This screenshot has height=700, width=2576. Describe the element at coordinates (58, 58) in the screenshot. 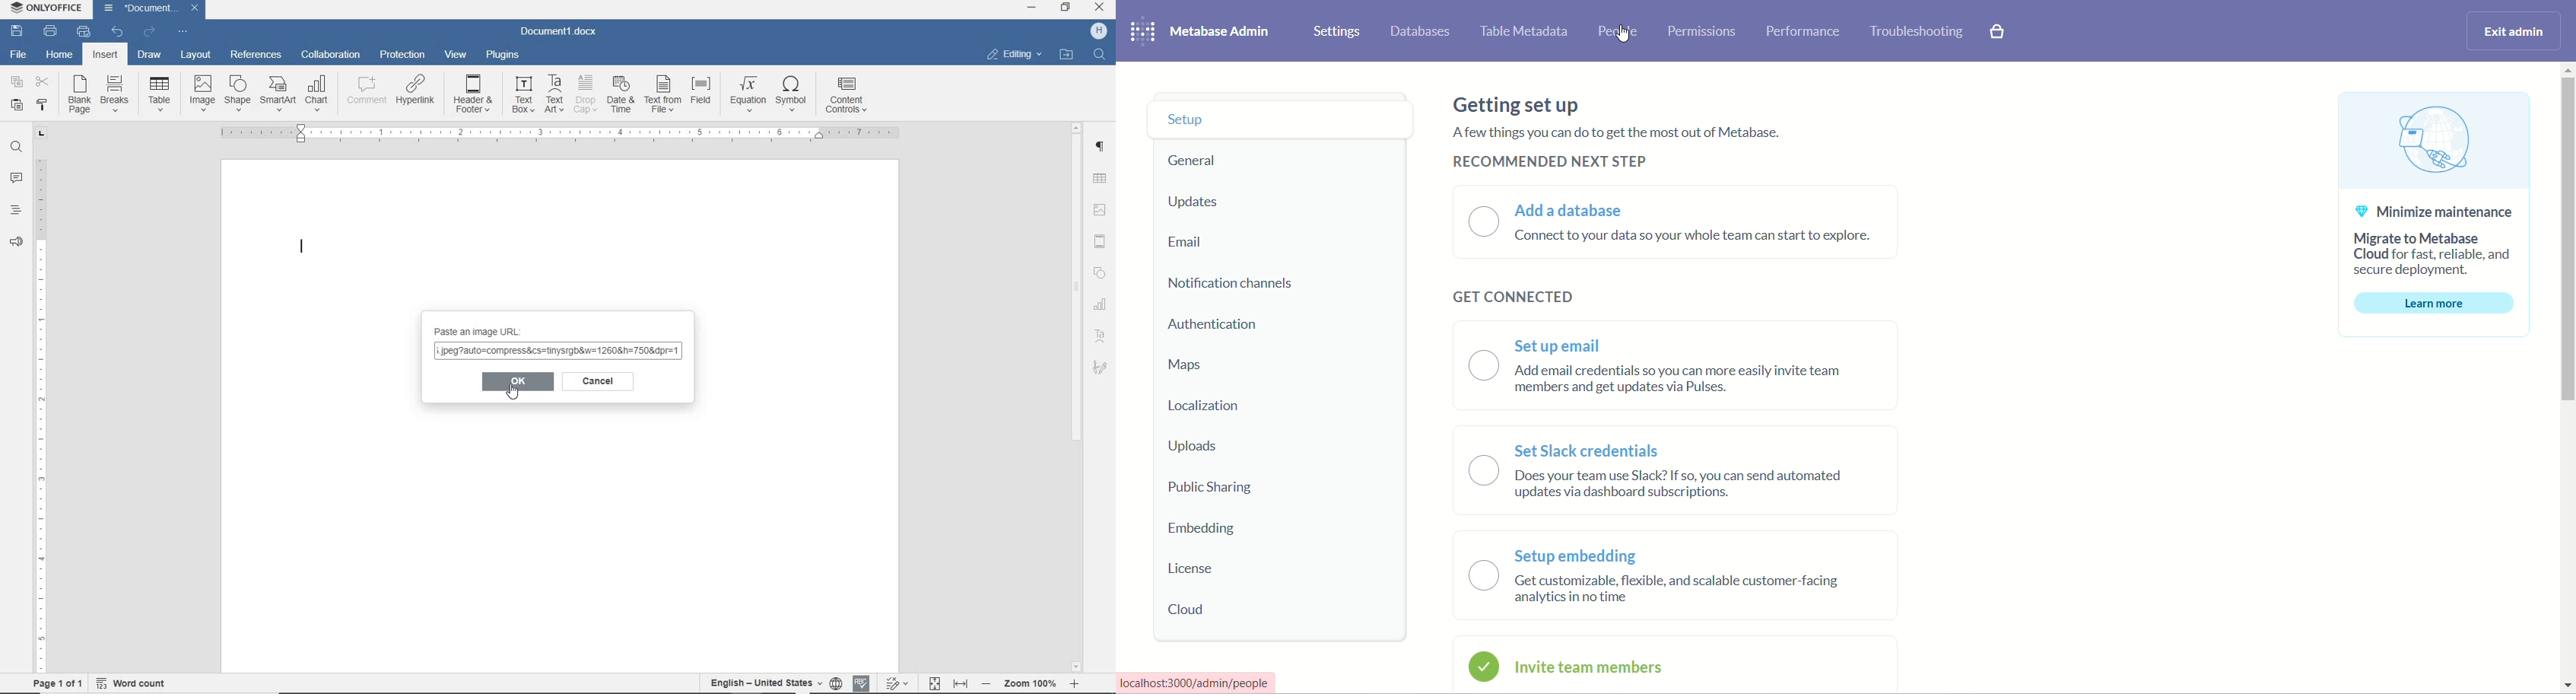

I see `home` at that location.